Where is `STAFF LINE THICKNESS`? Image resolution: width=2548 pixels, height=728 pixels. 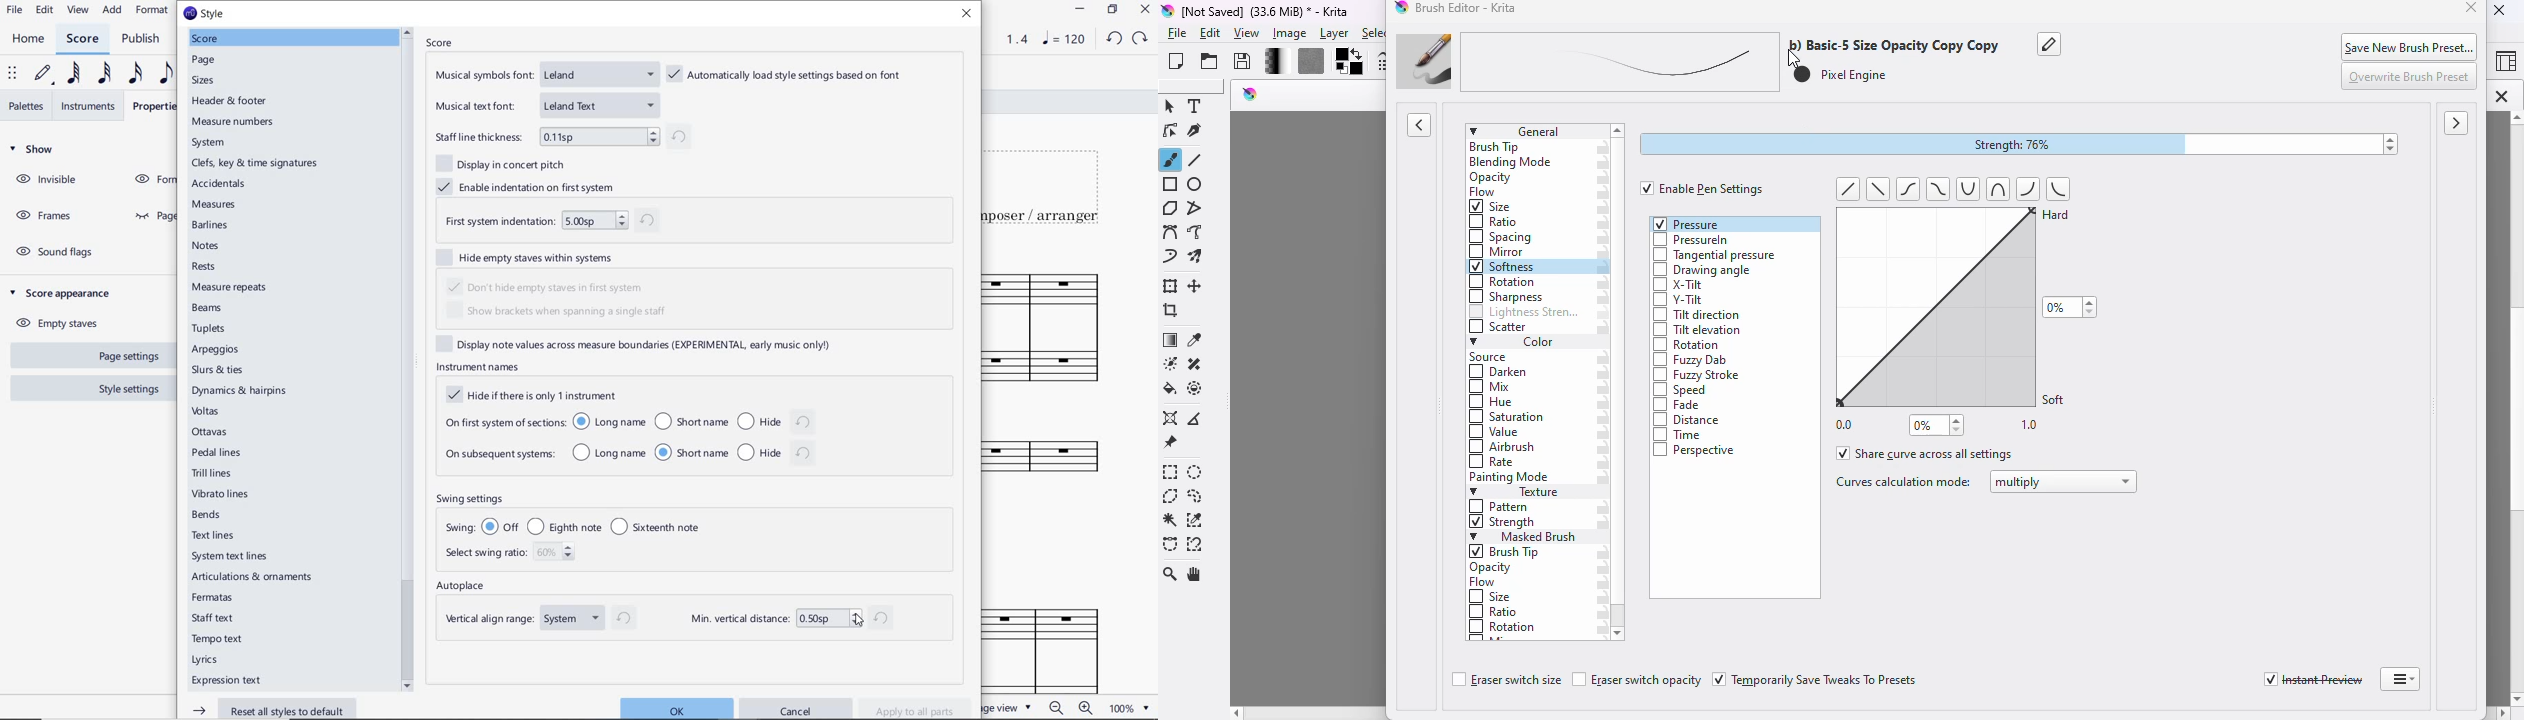
STAFF LINE THICKNESS is located at coordinates (561, 136).